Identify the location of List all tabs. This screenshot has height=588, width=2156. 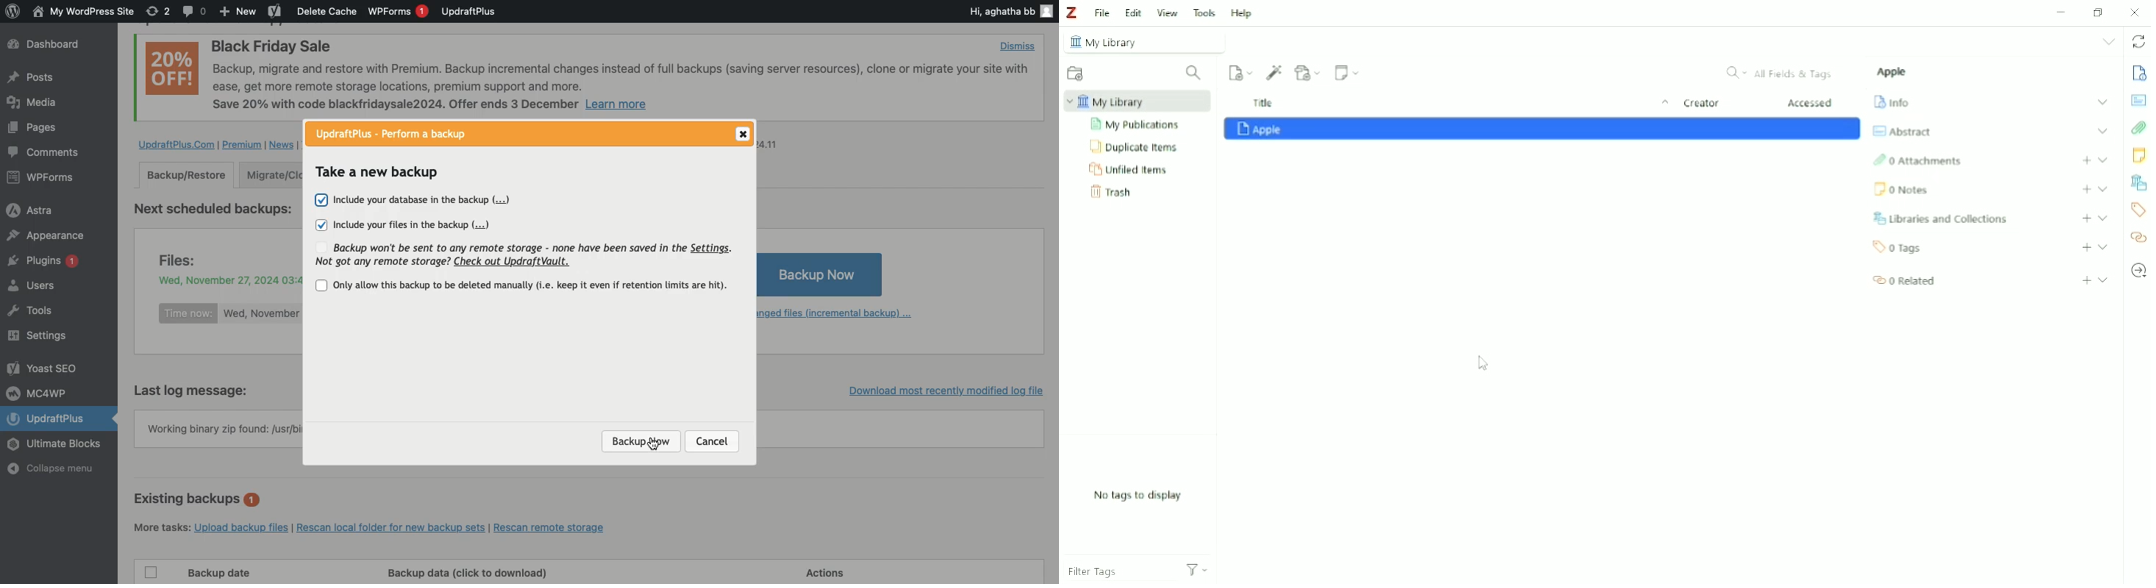
(2107, 43).